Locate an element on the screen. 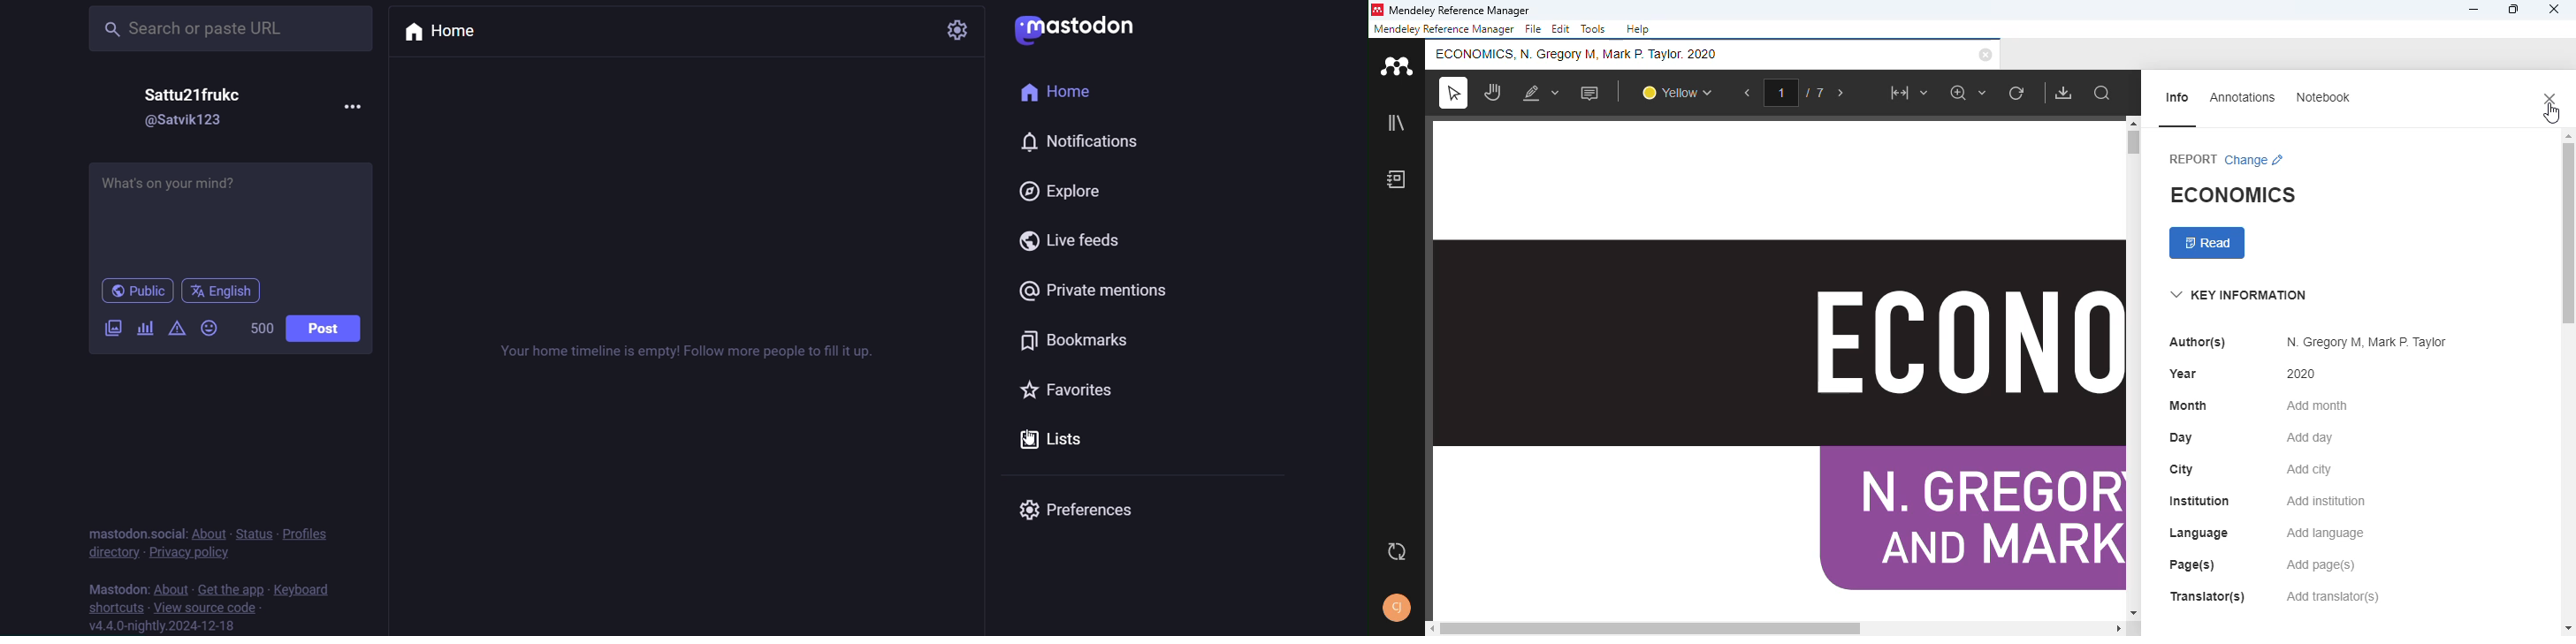 Image resolution: width=2576 pixels, height=644 pixels. source code is located at coordinates (206, 606).